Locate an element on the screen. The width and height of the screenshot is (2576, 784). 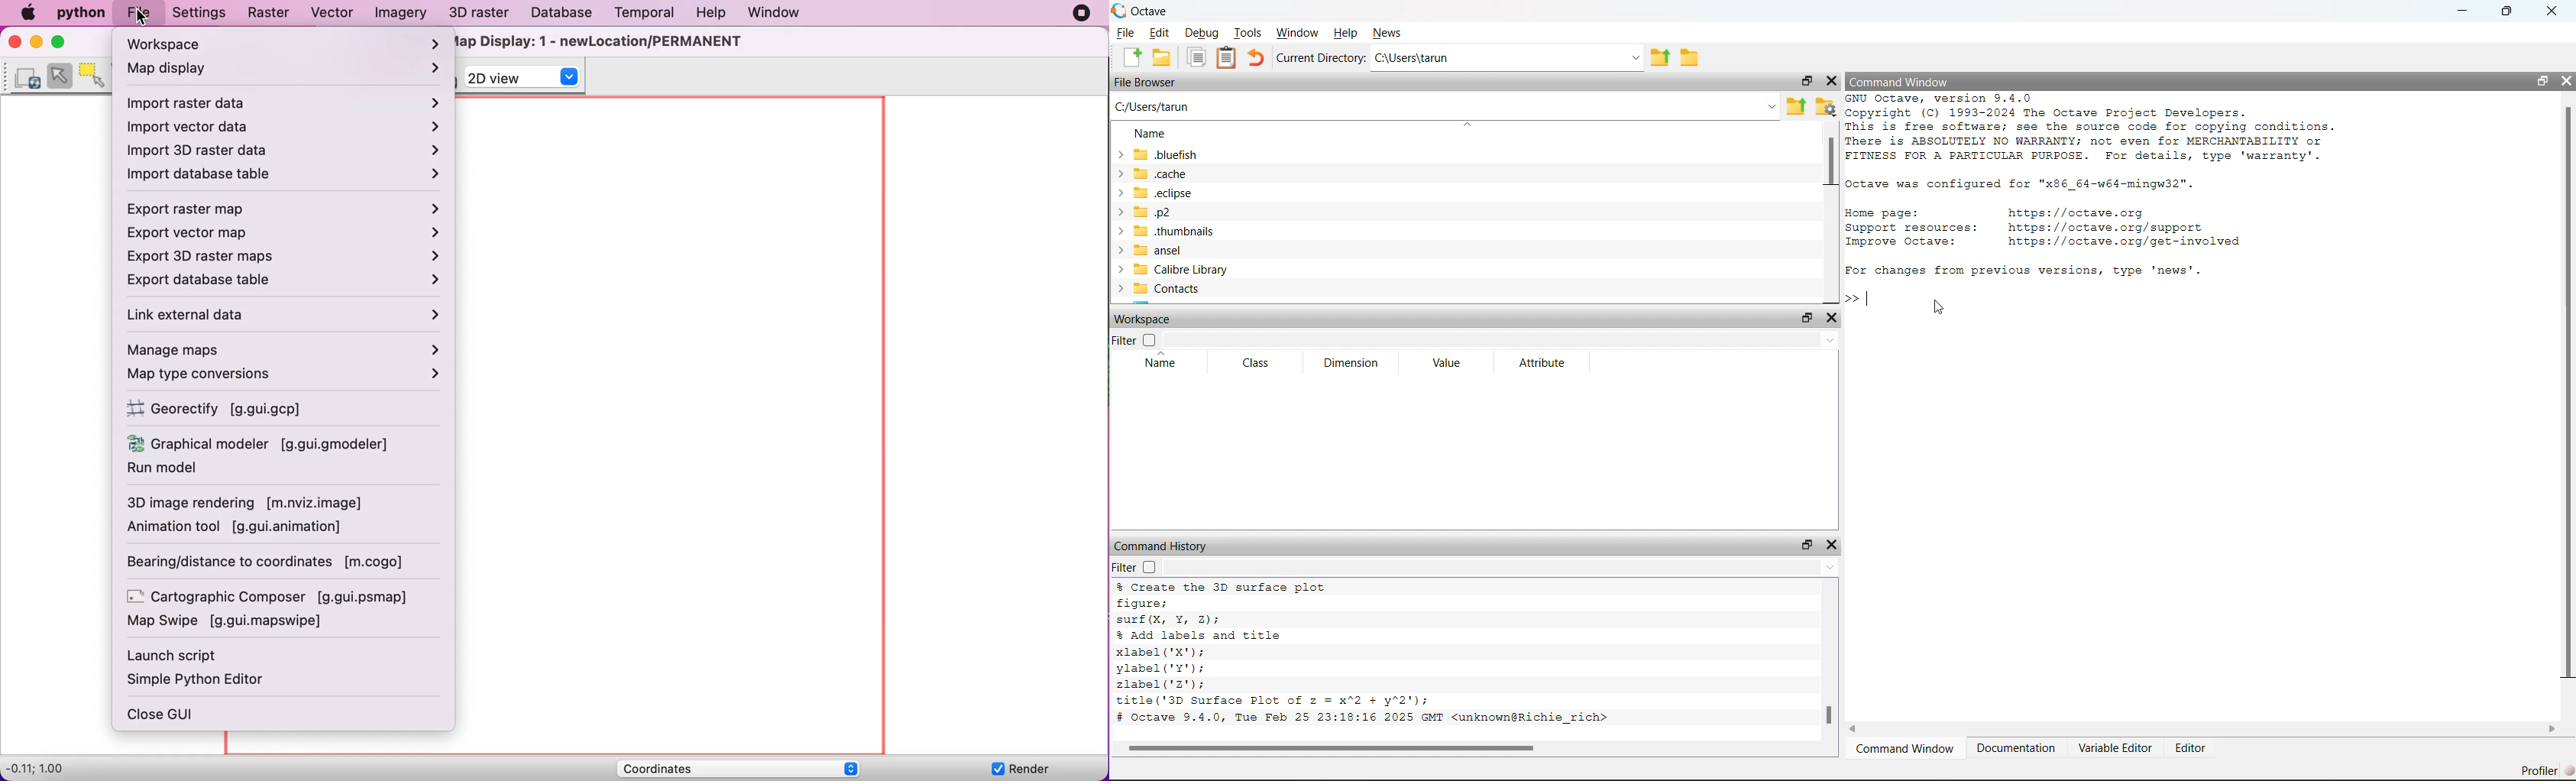
Current Directory: is located at coordinates (1322, 57).